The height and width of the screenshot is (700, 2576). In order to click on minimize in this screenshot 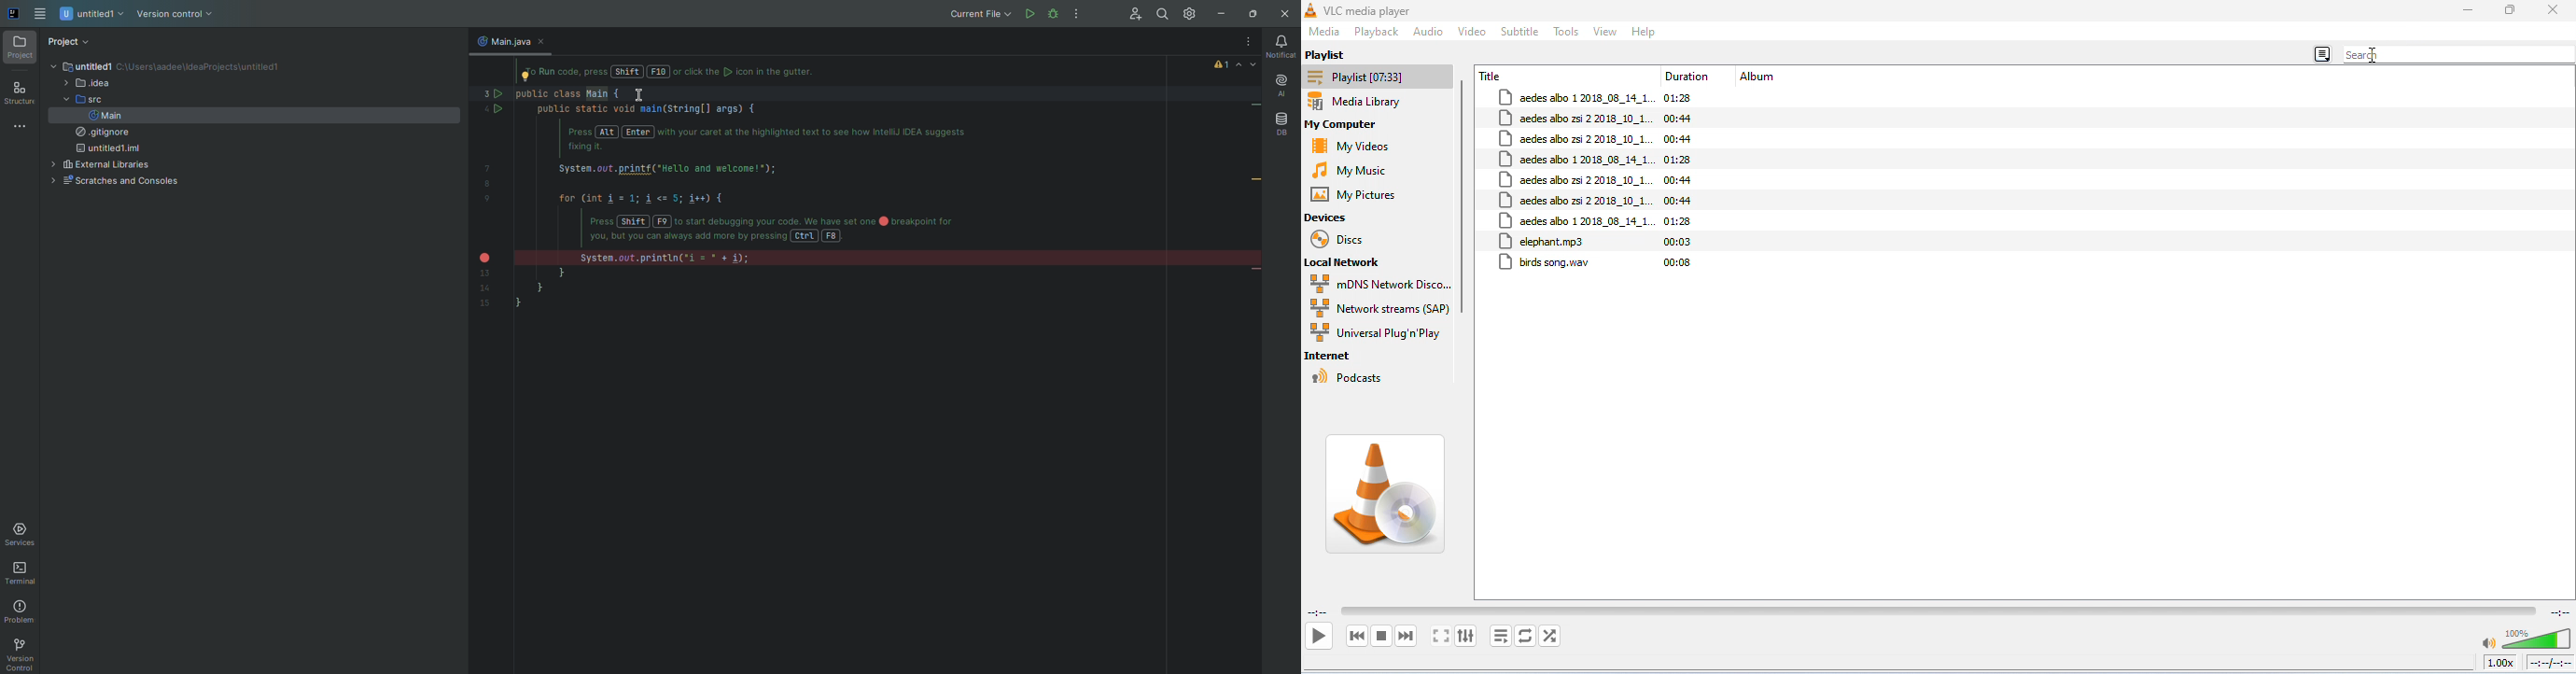, I will do `click(2467, 11)`.